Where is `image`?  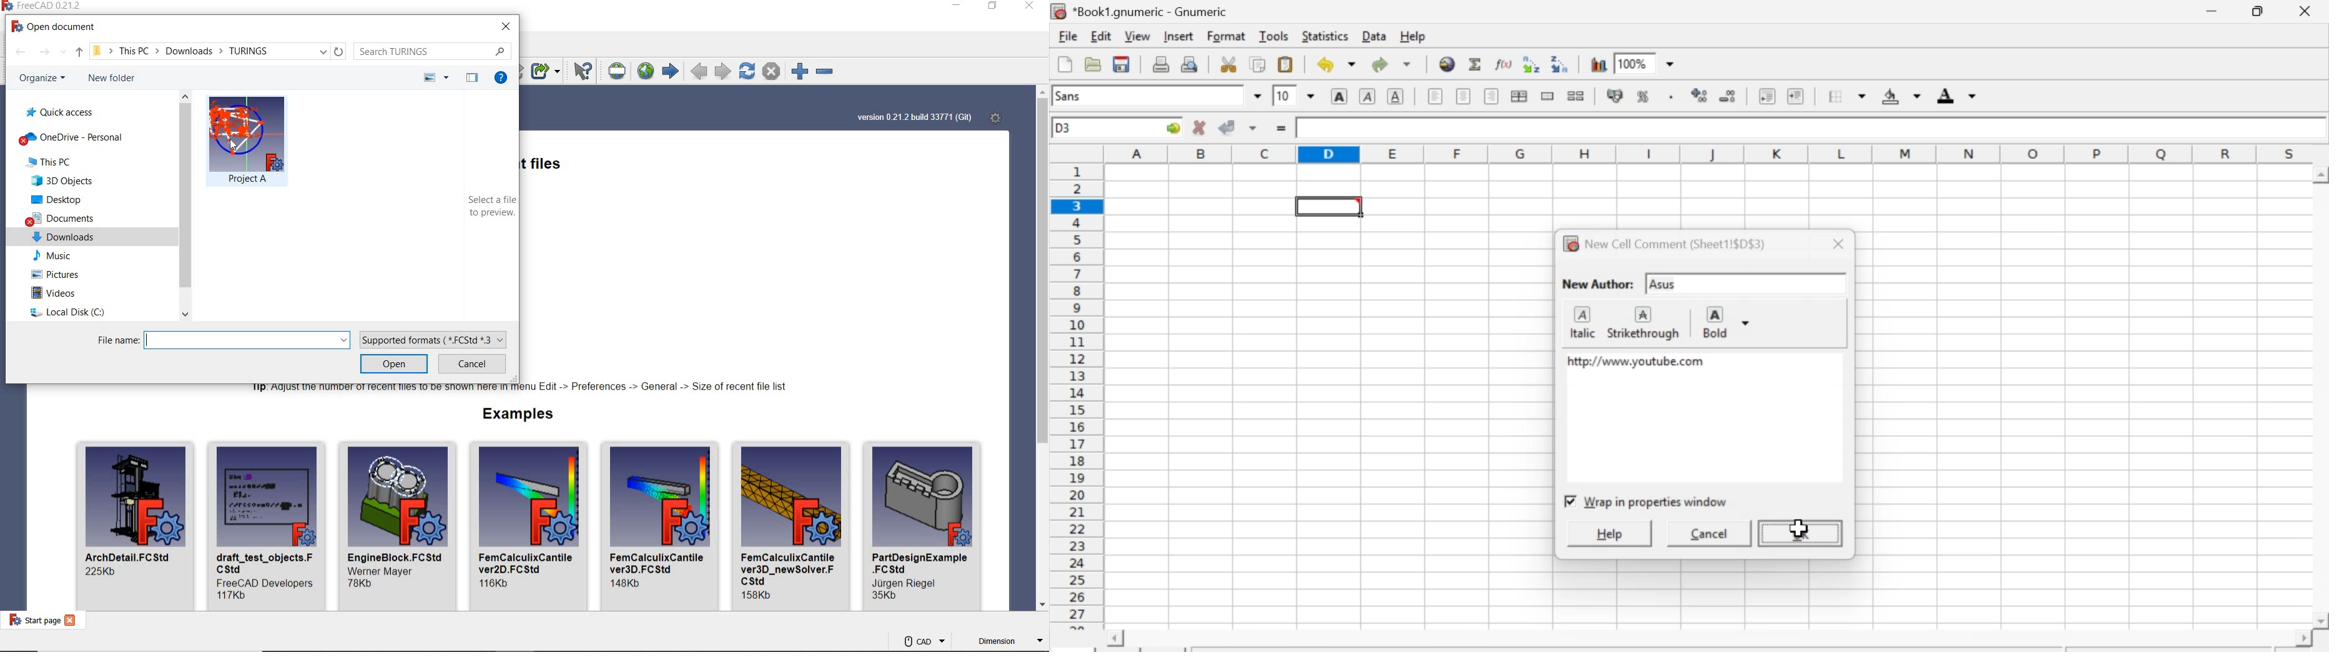
image is located at coordinates (245, 134).